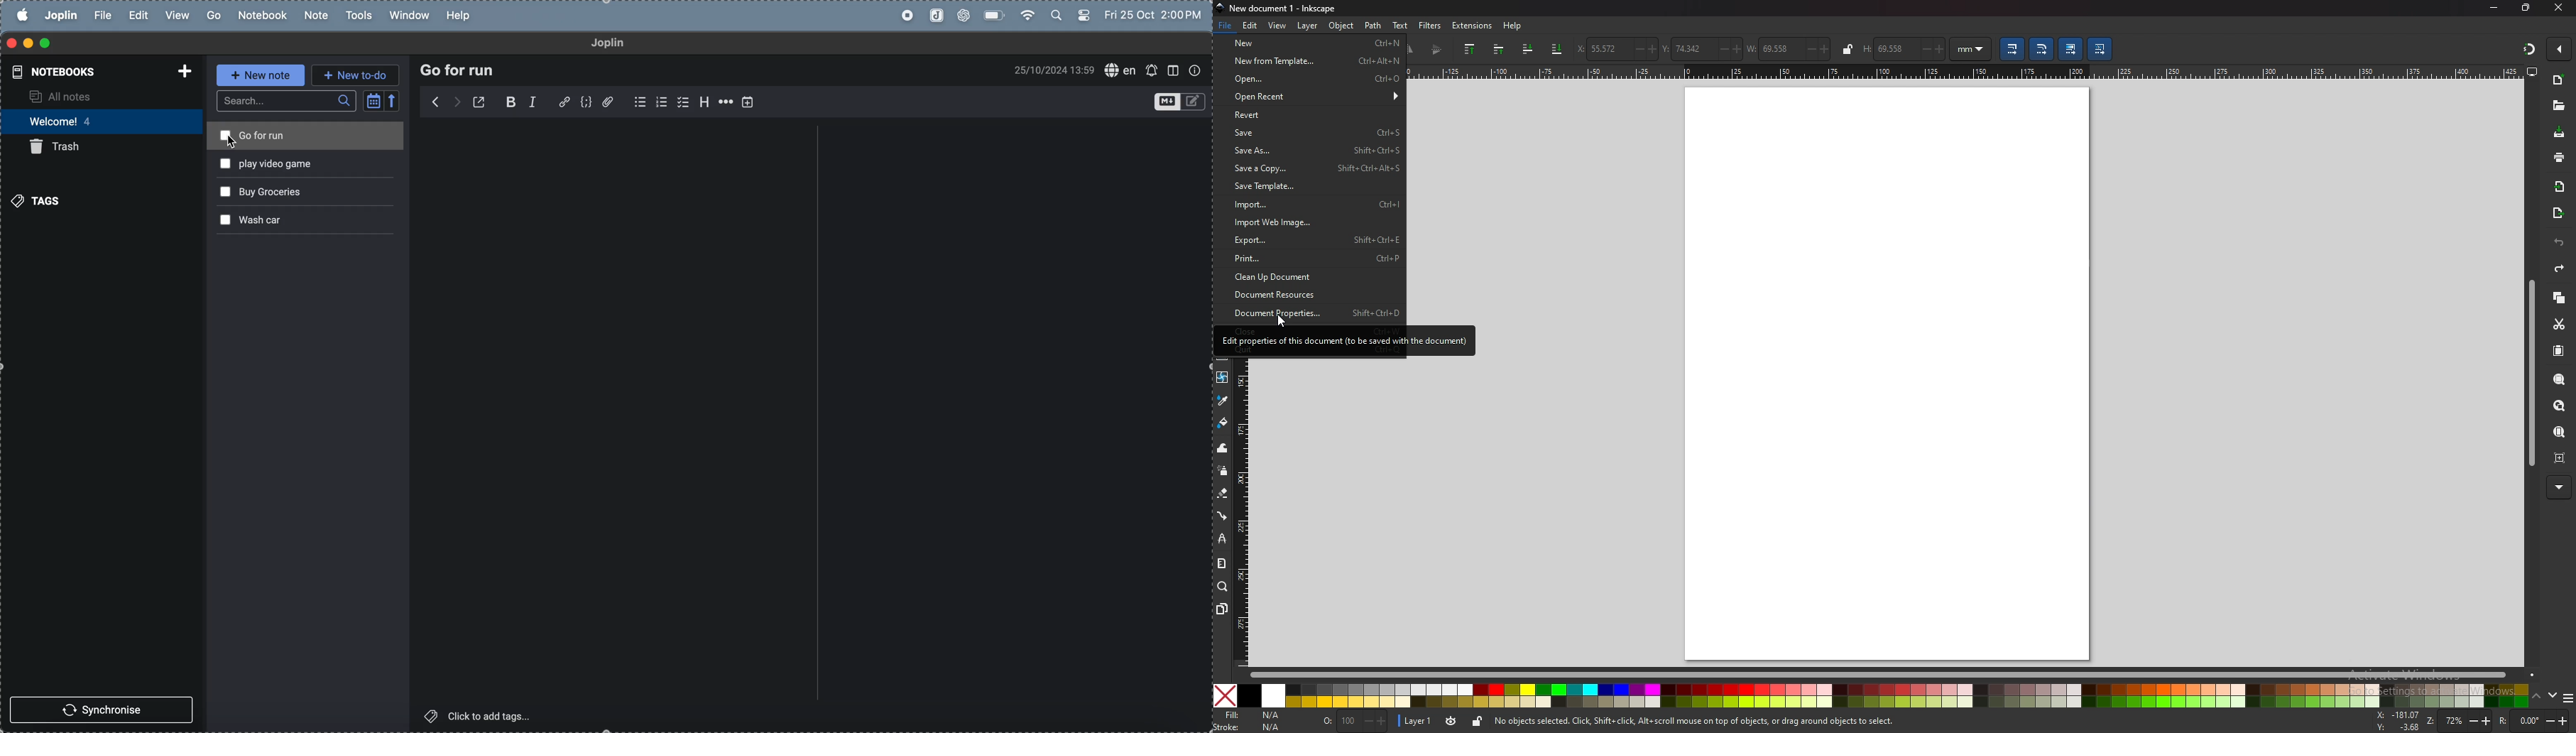  I want to click on check box, so click(222, 192).